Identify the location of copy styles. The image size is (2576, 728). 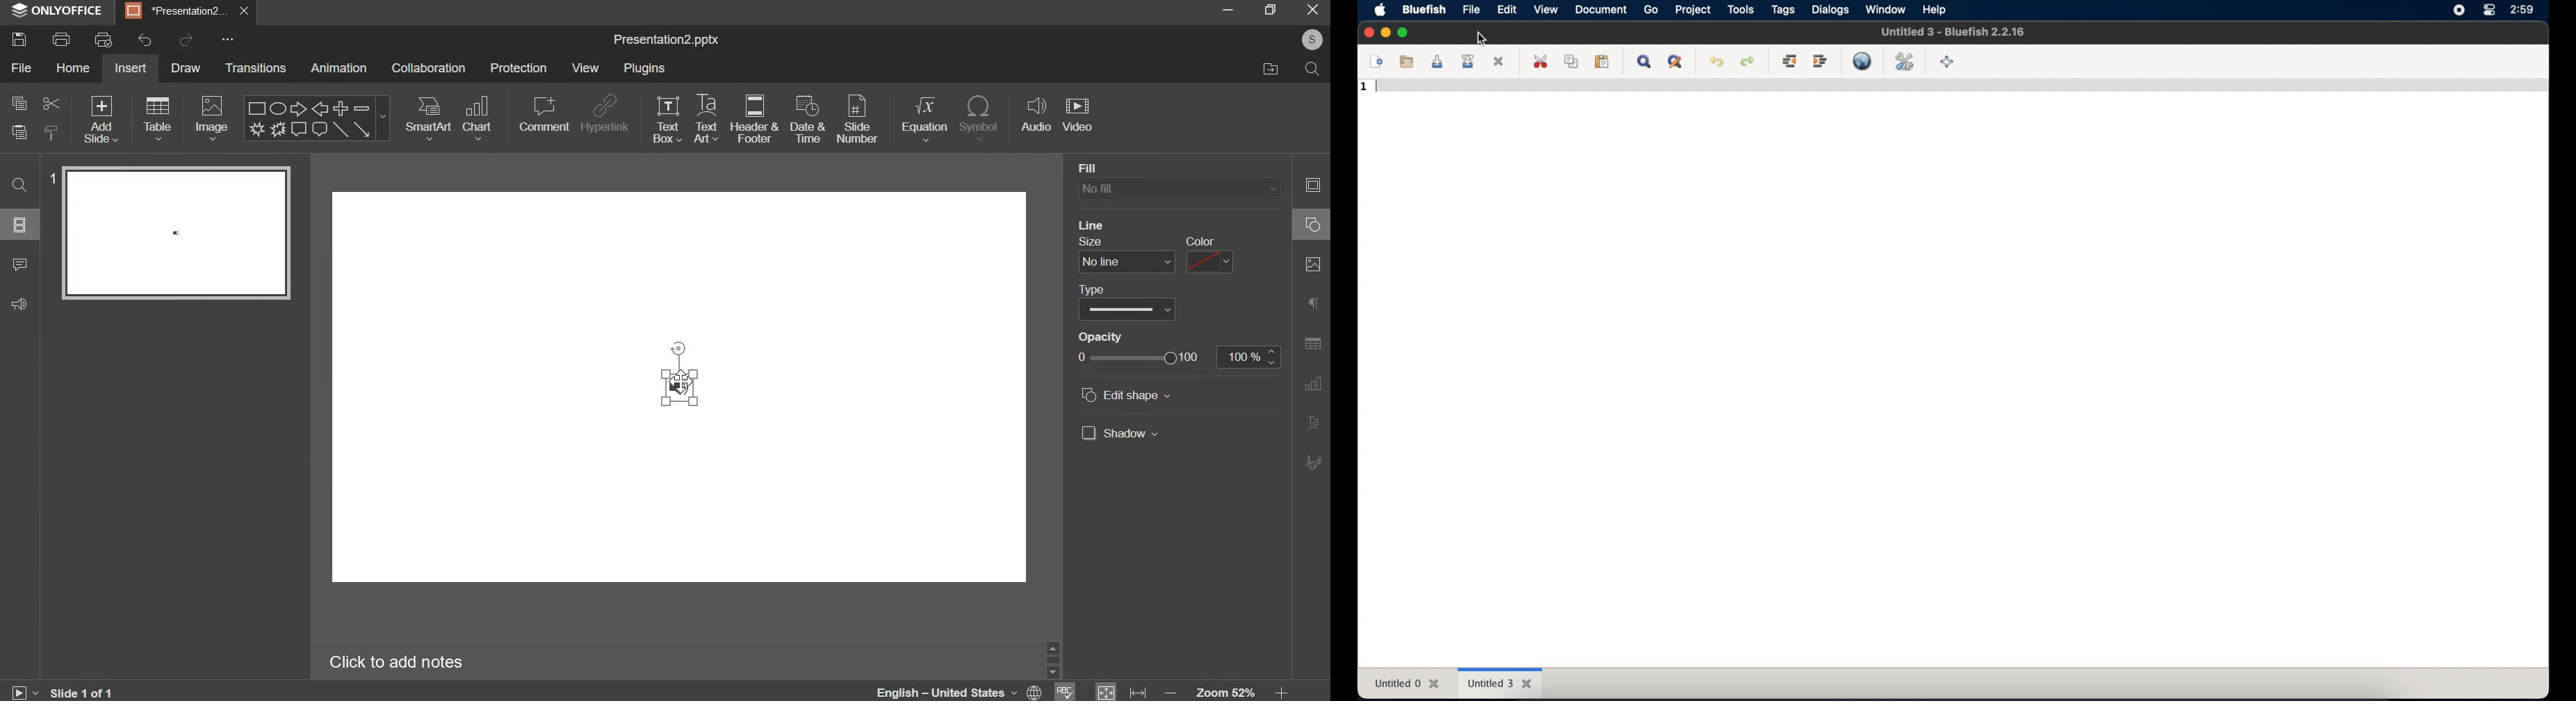
(53, 133).